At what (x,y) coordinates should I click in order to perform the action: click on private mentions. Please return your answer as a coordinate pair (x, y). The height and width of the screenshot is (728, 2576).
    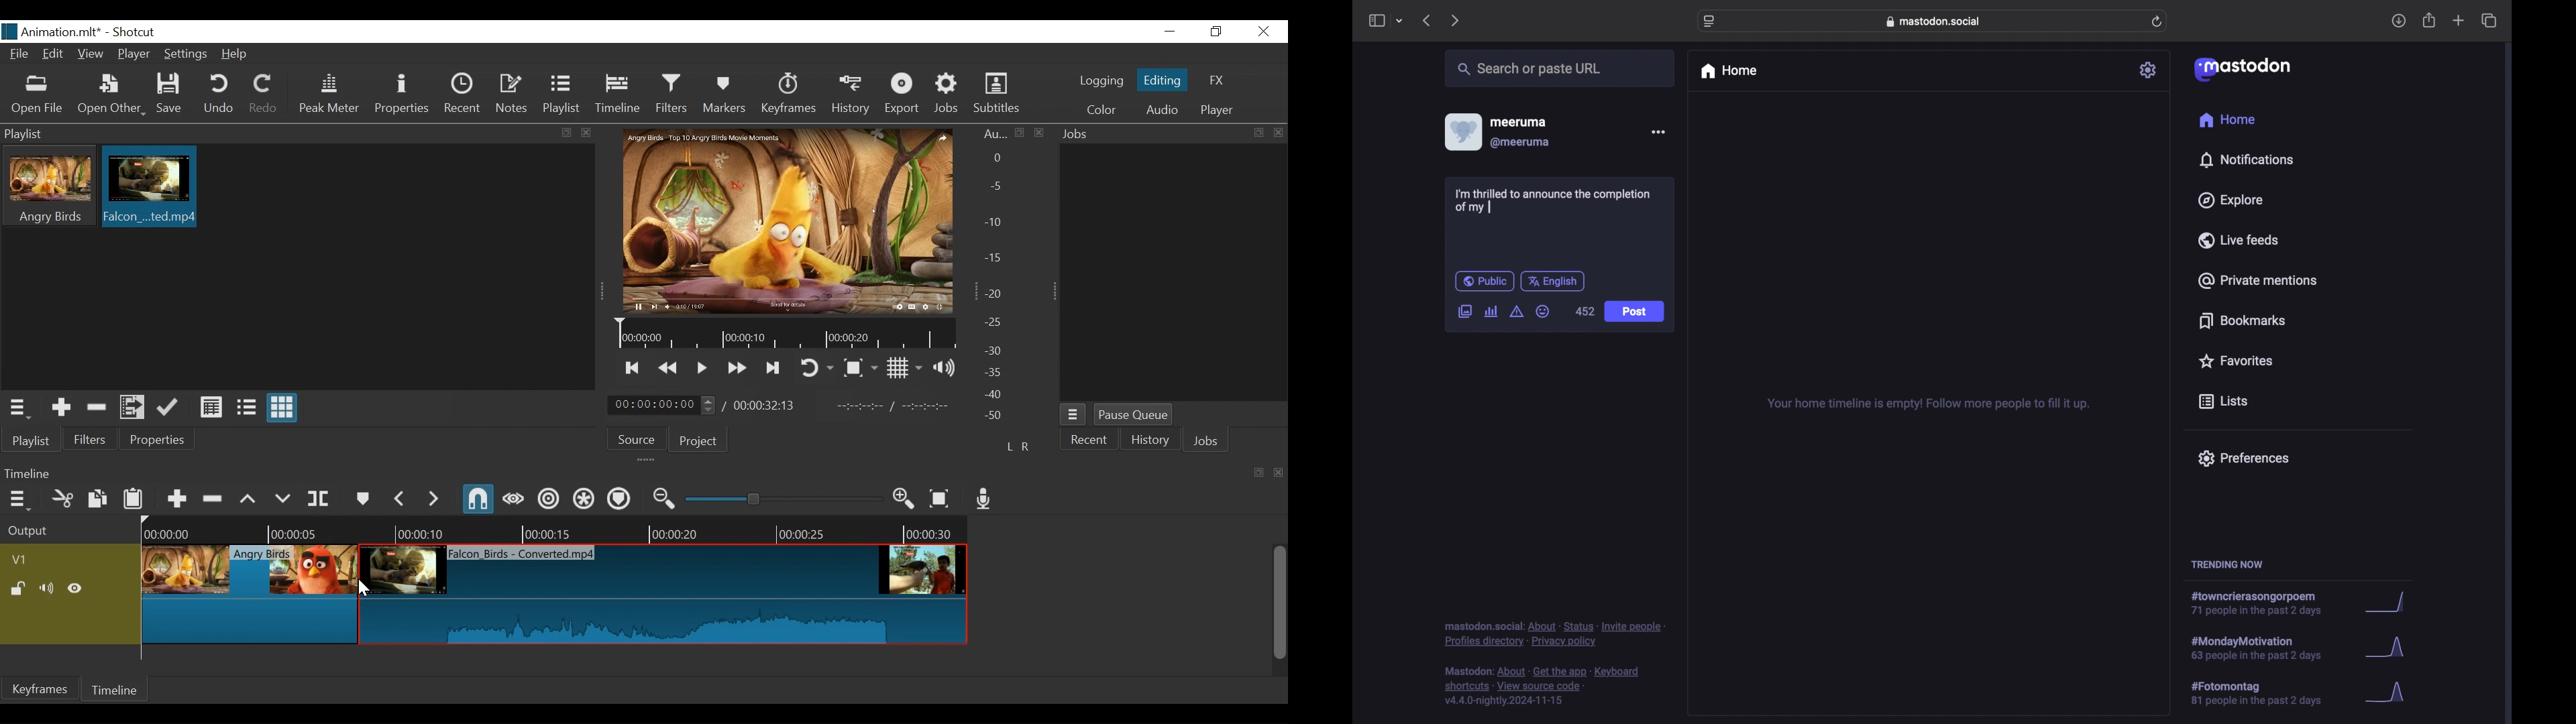
    Looking at the image, I should click on (2257, 280).